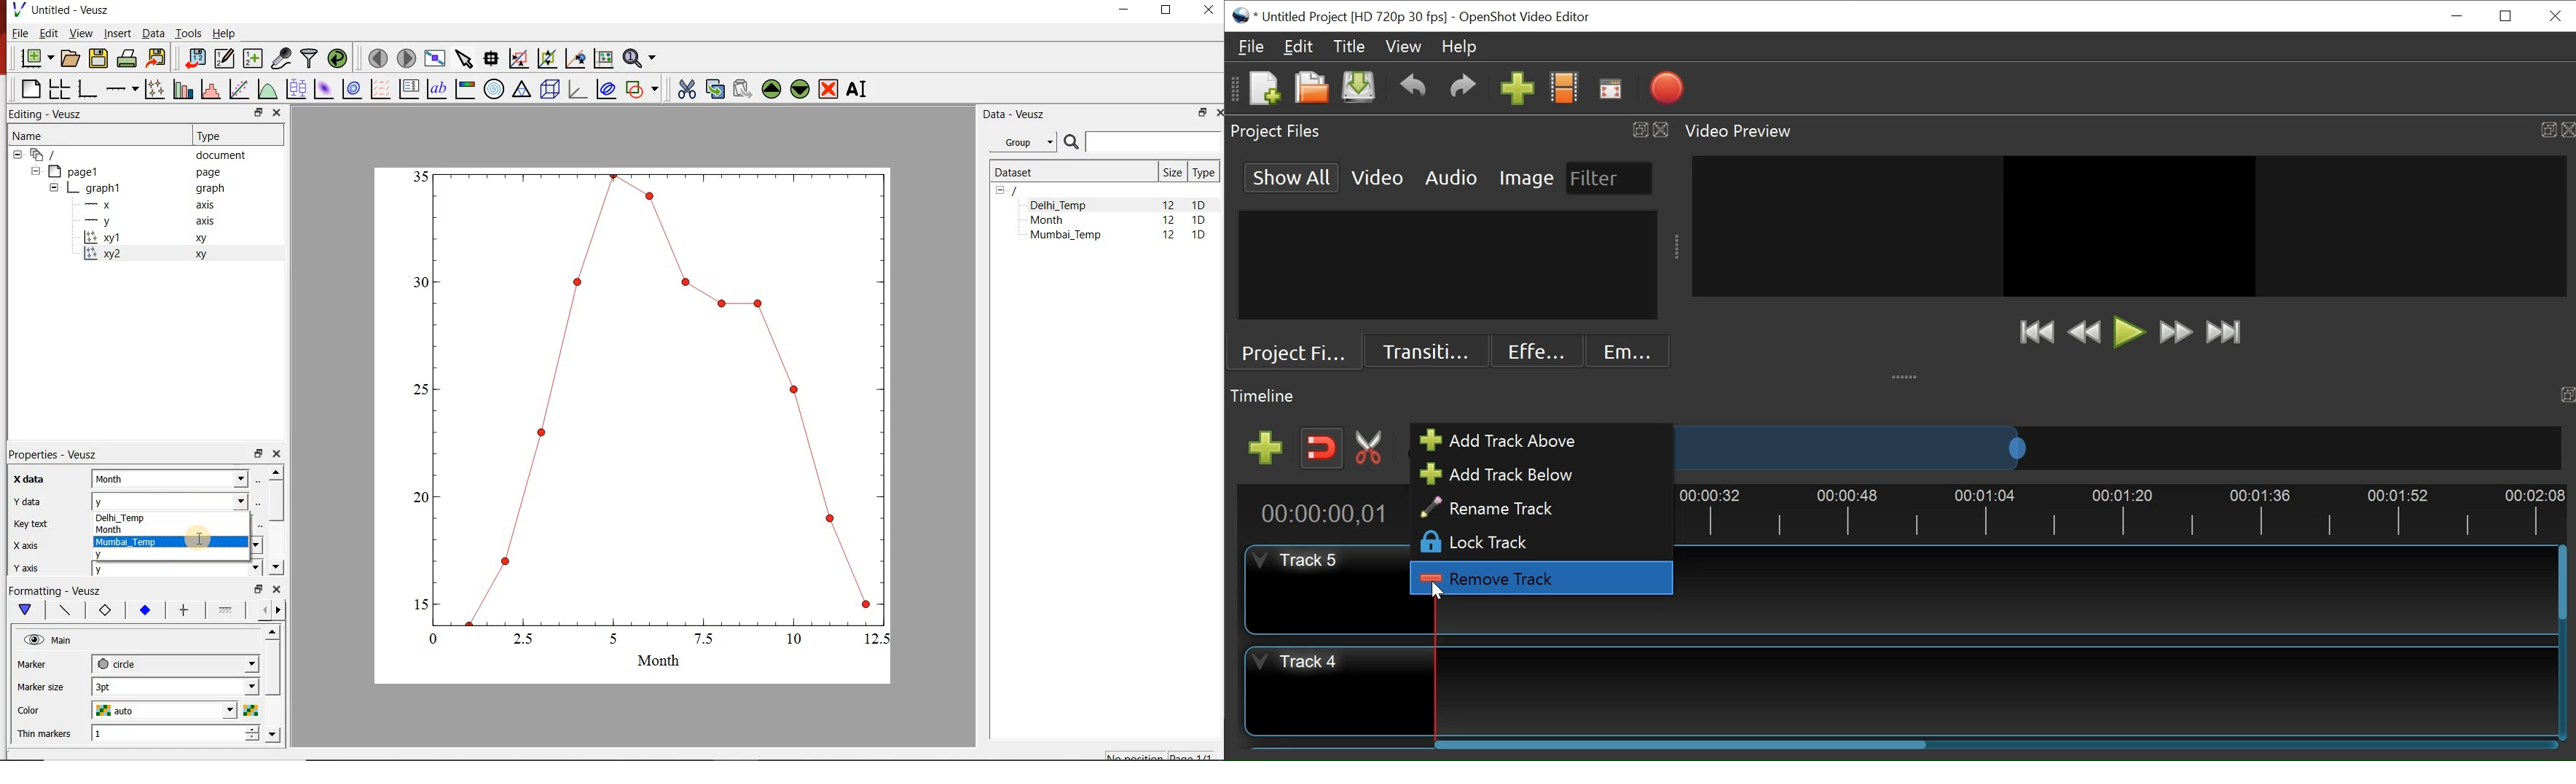 The image size is (2576, 784). I want to click on Main formatting, so click(23, 610).